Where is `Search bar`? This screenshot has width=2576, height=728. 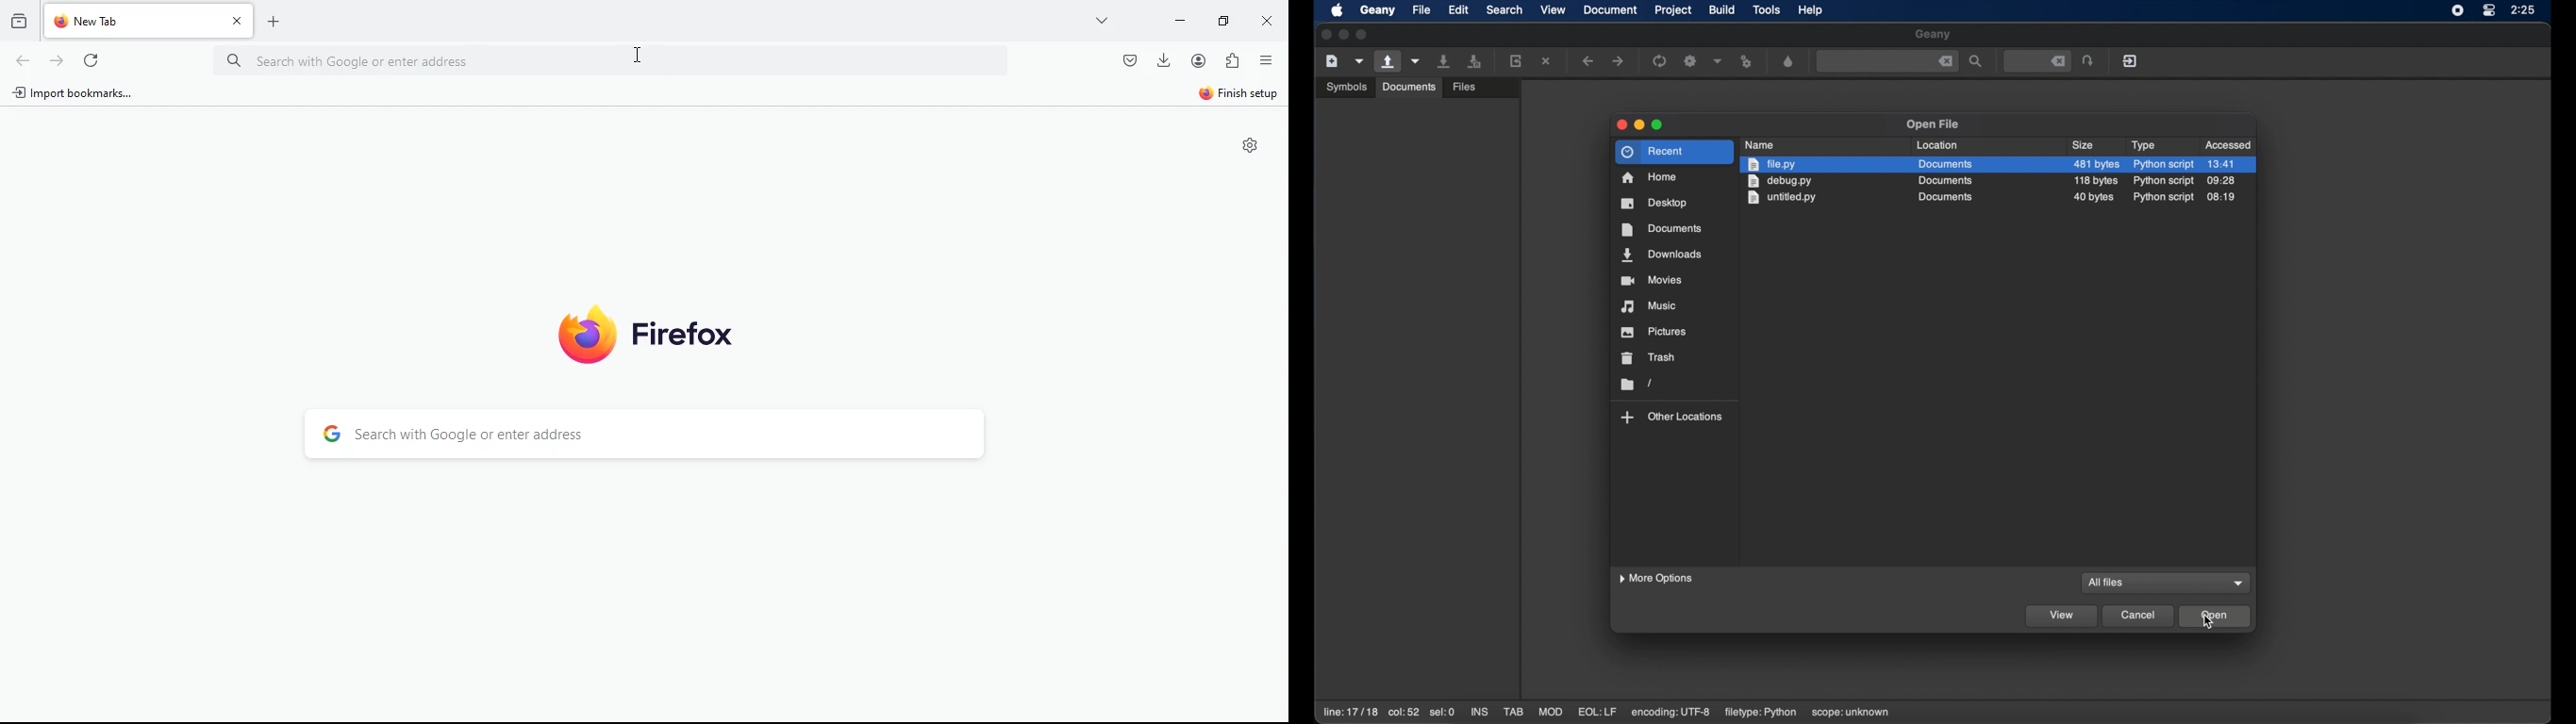 Search bar is located at coordinates (615, 58).